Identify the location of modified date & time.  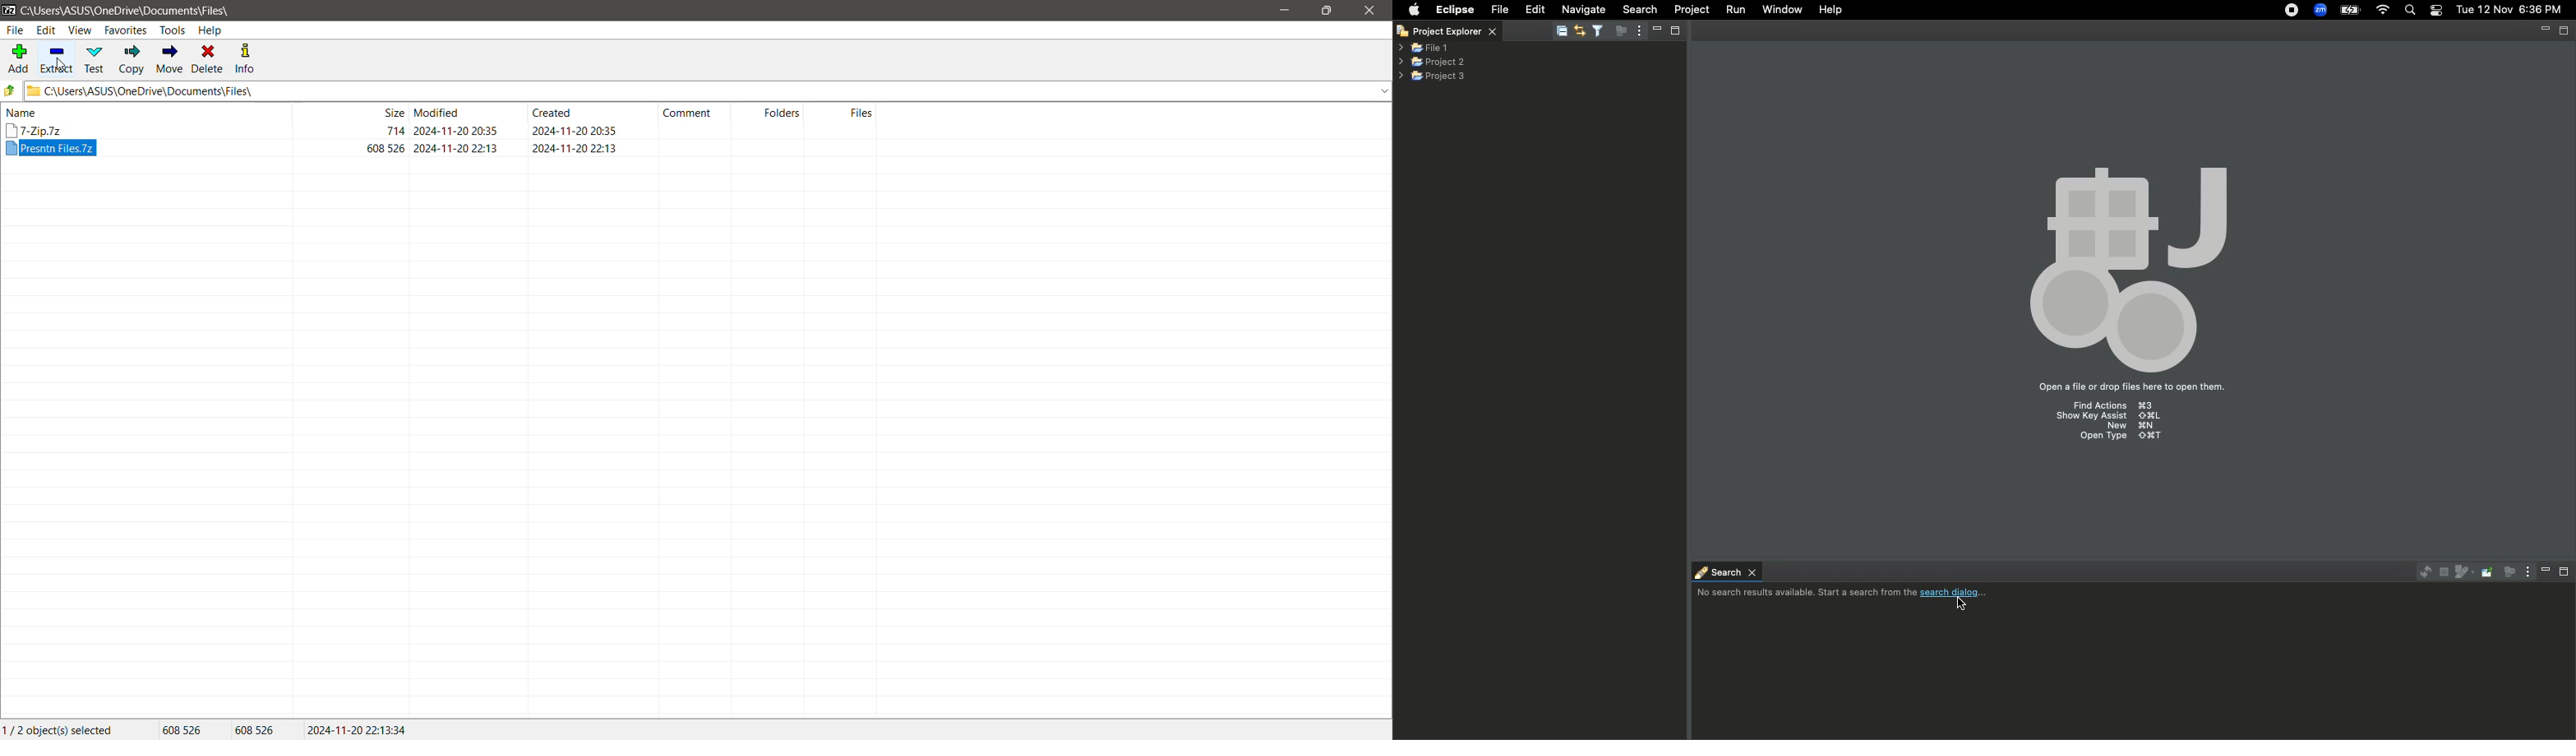
(456, 148).